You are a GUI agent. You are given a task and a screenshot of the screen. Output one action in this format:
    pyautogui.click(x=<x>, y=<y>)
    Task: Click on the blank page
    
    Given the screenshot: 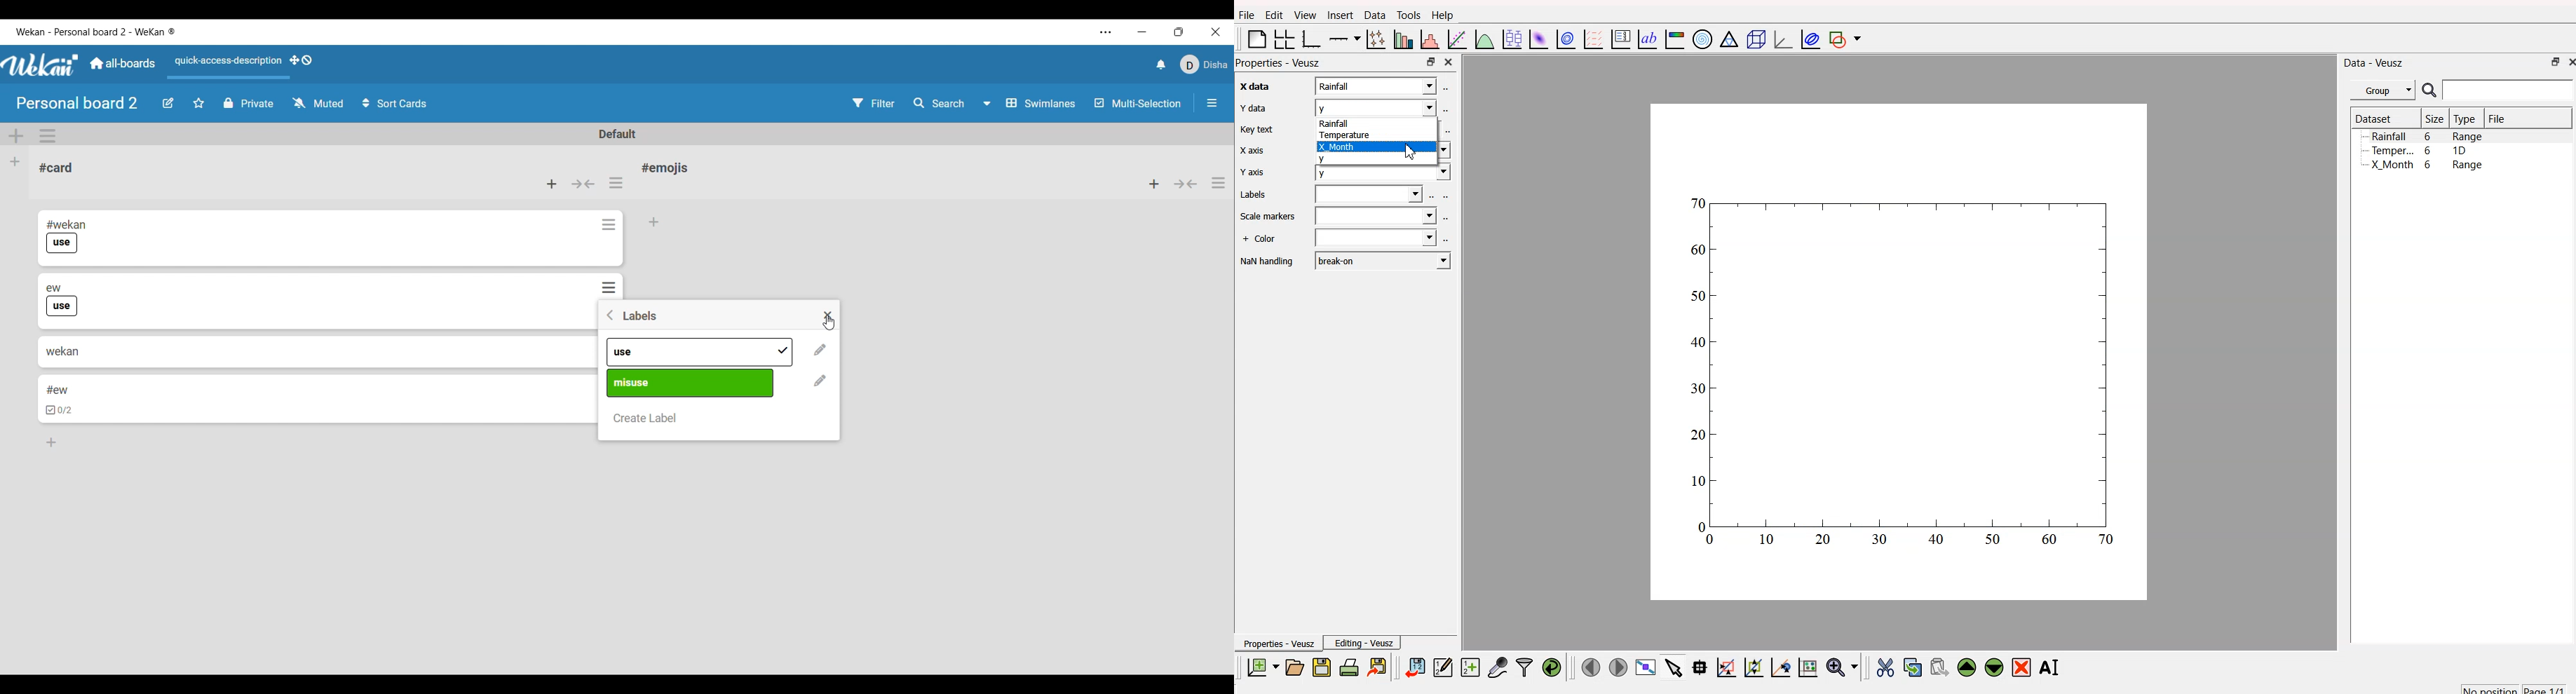 What is the action you would take?
    pyautogui.click(x=1254, y=41)
    